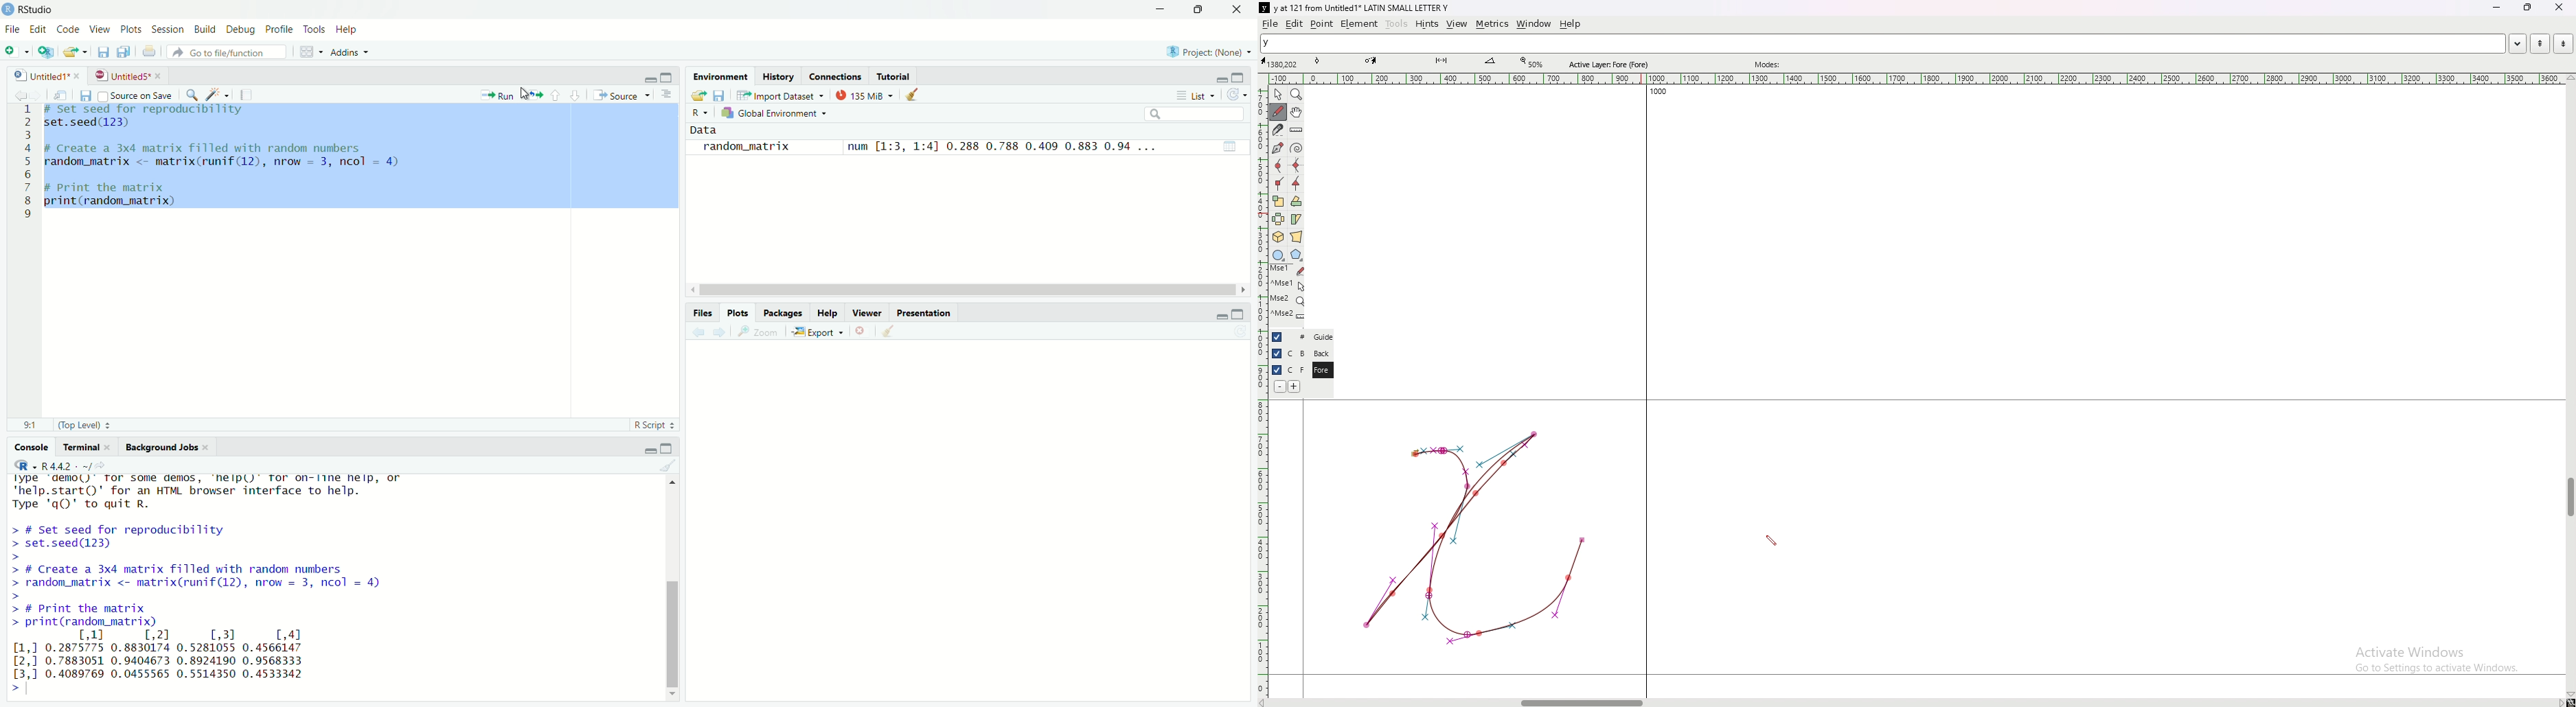  I want to click on » Go to file/function, so click(220, 52).